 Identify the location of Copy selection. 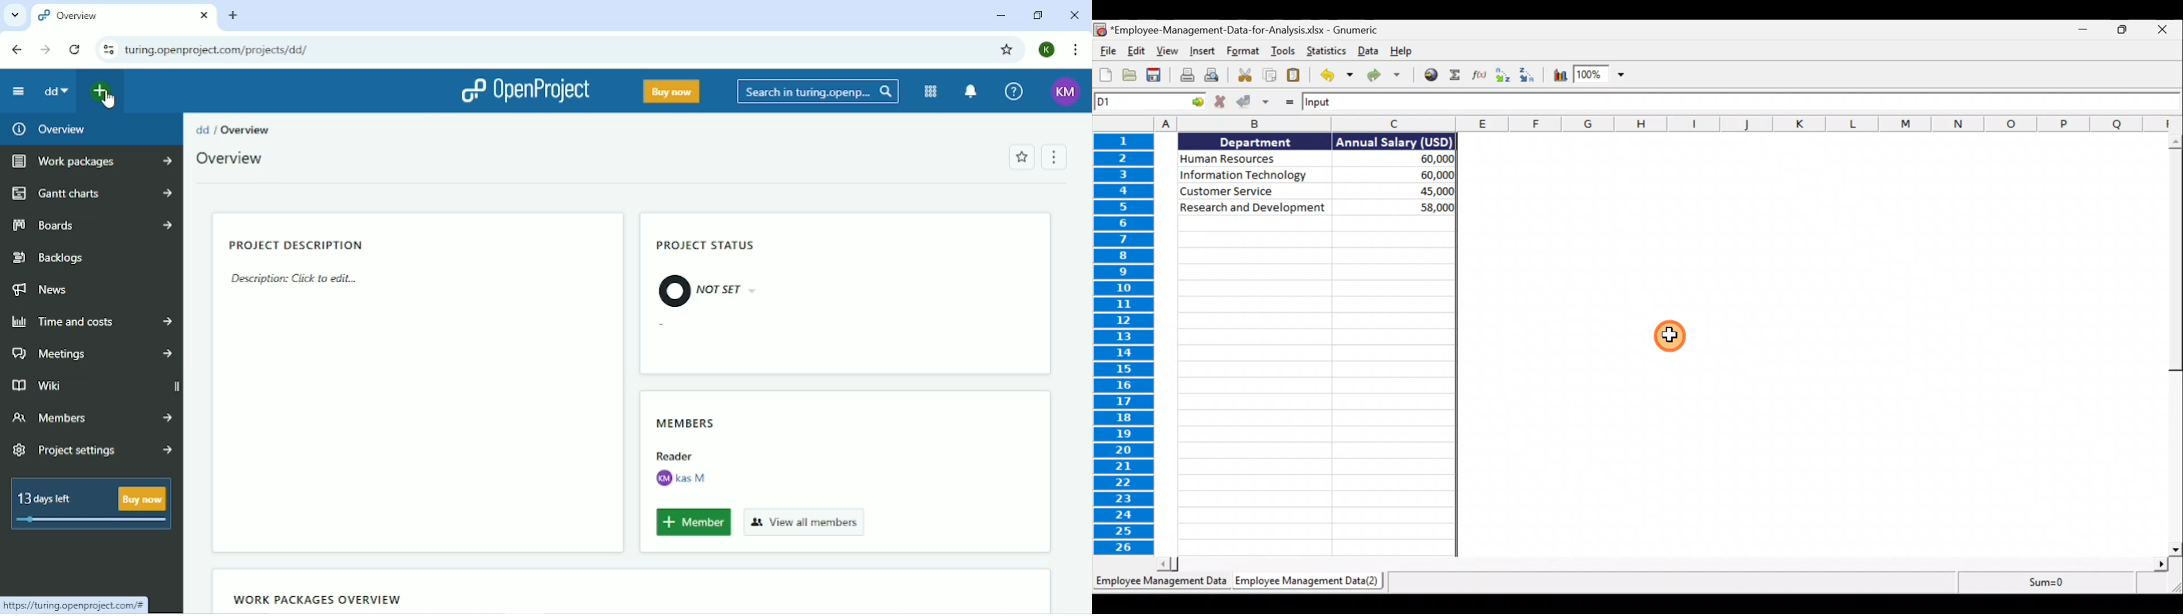
(1272, 75).